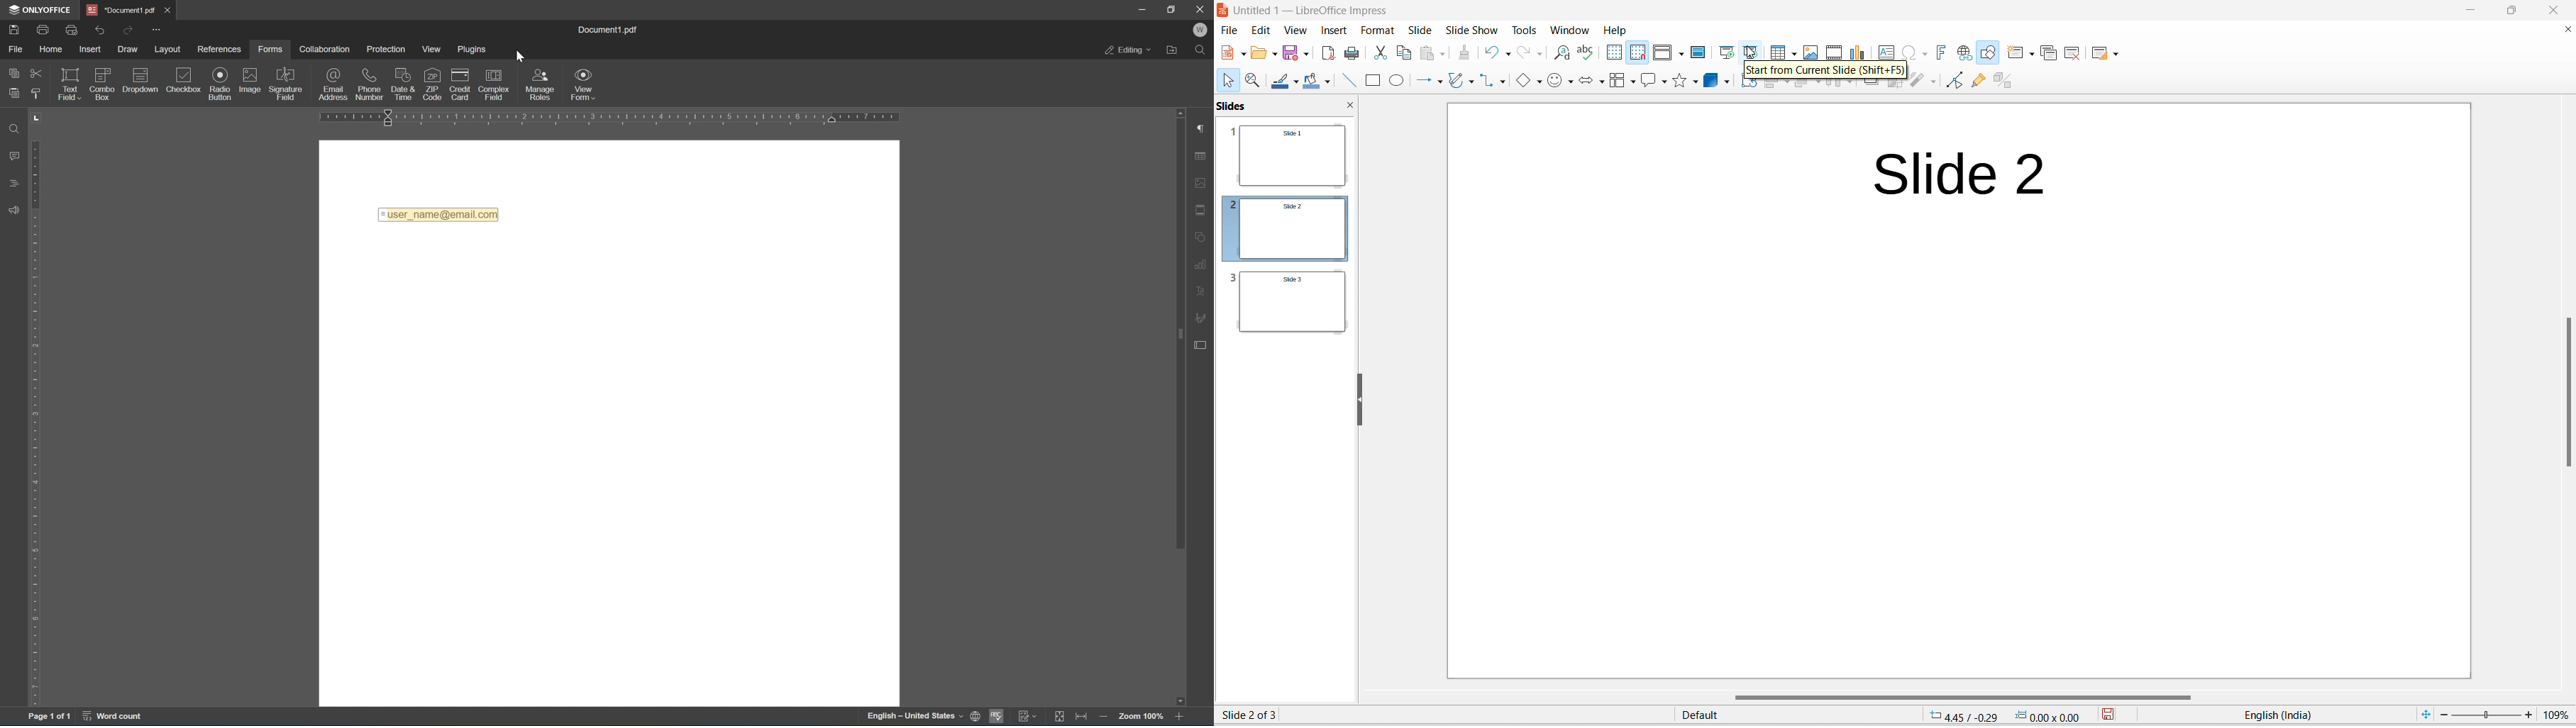 The image size is (2576, 728). I want to click on draw shapes, so click(1991, 54).